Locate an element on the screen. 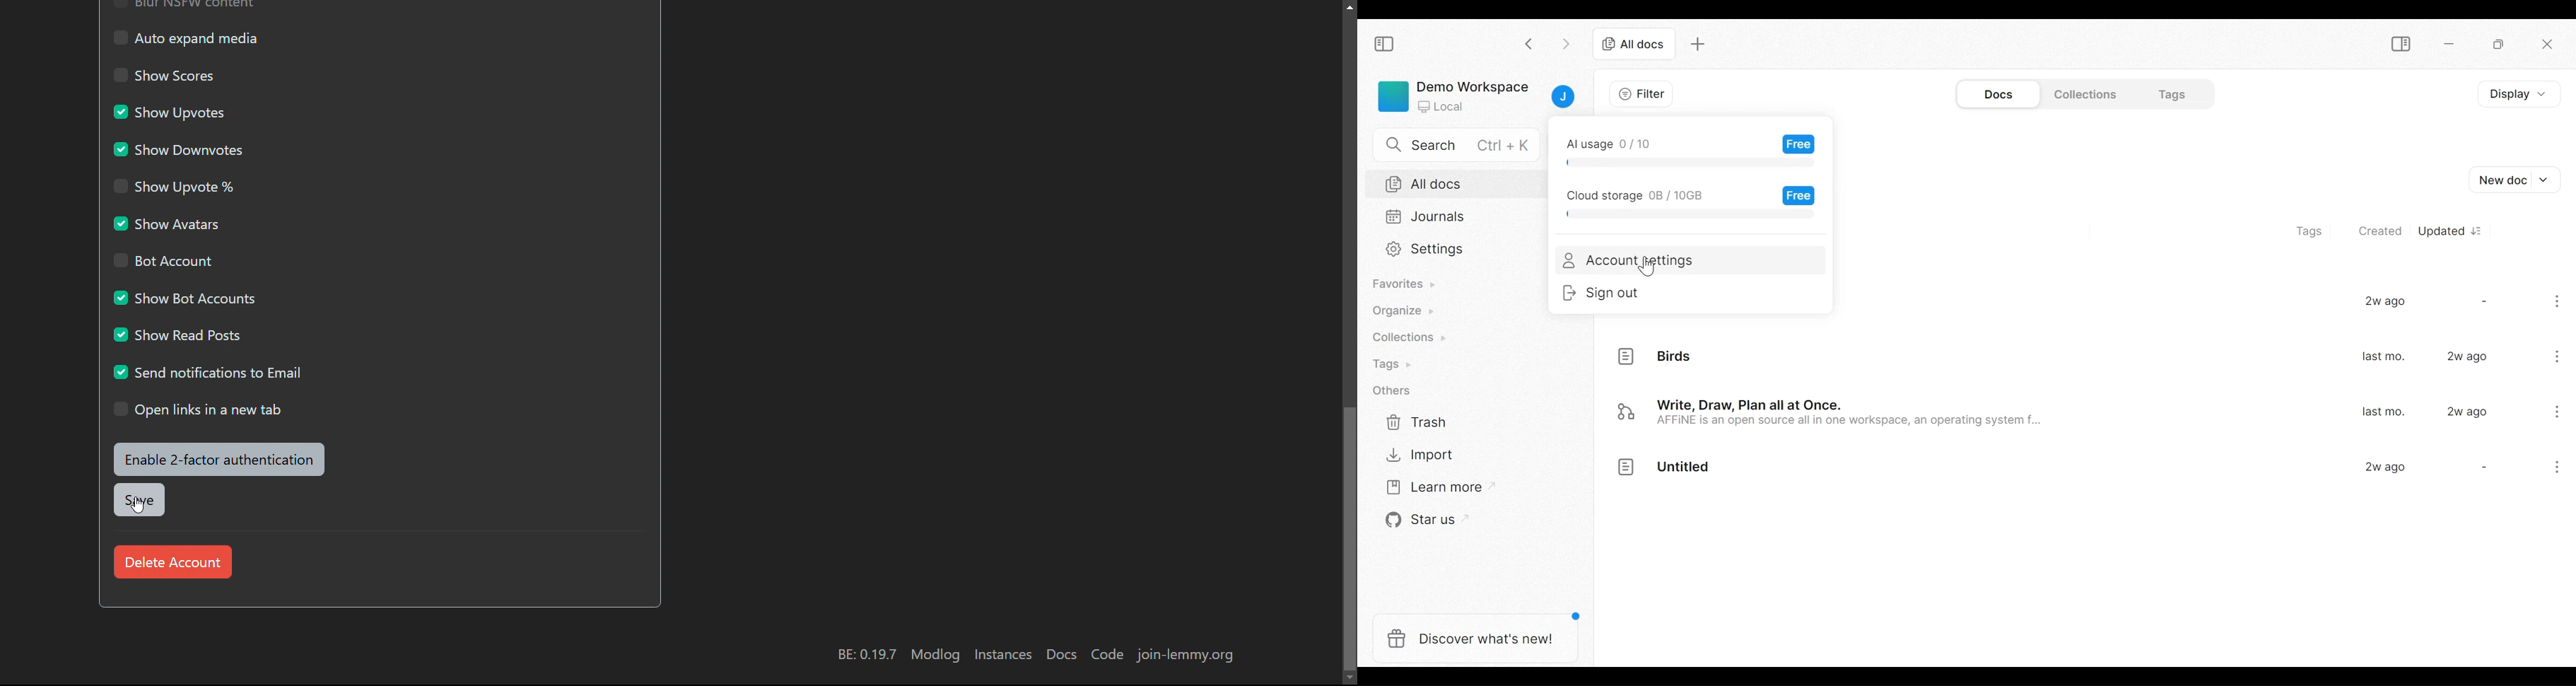 This screenshot has width=2576, height=700. All documents is located at coordinates (1634, 45).